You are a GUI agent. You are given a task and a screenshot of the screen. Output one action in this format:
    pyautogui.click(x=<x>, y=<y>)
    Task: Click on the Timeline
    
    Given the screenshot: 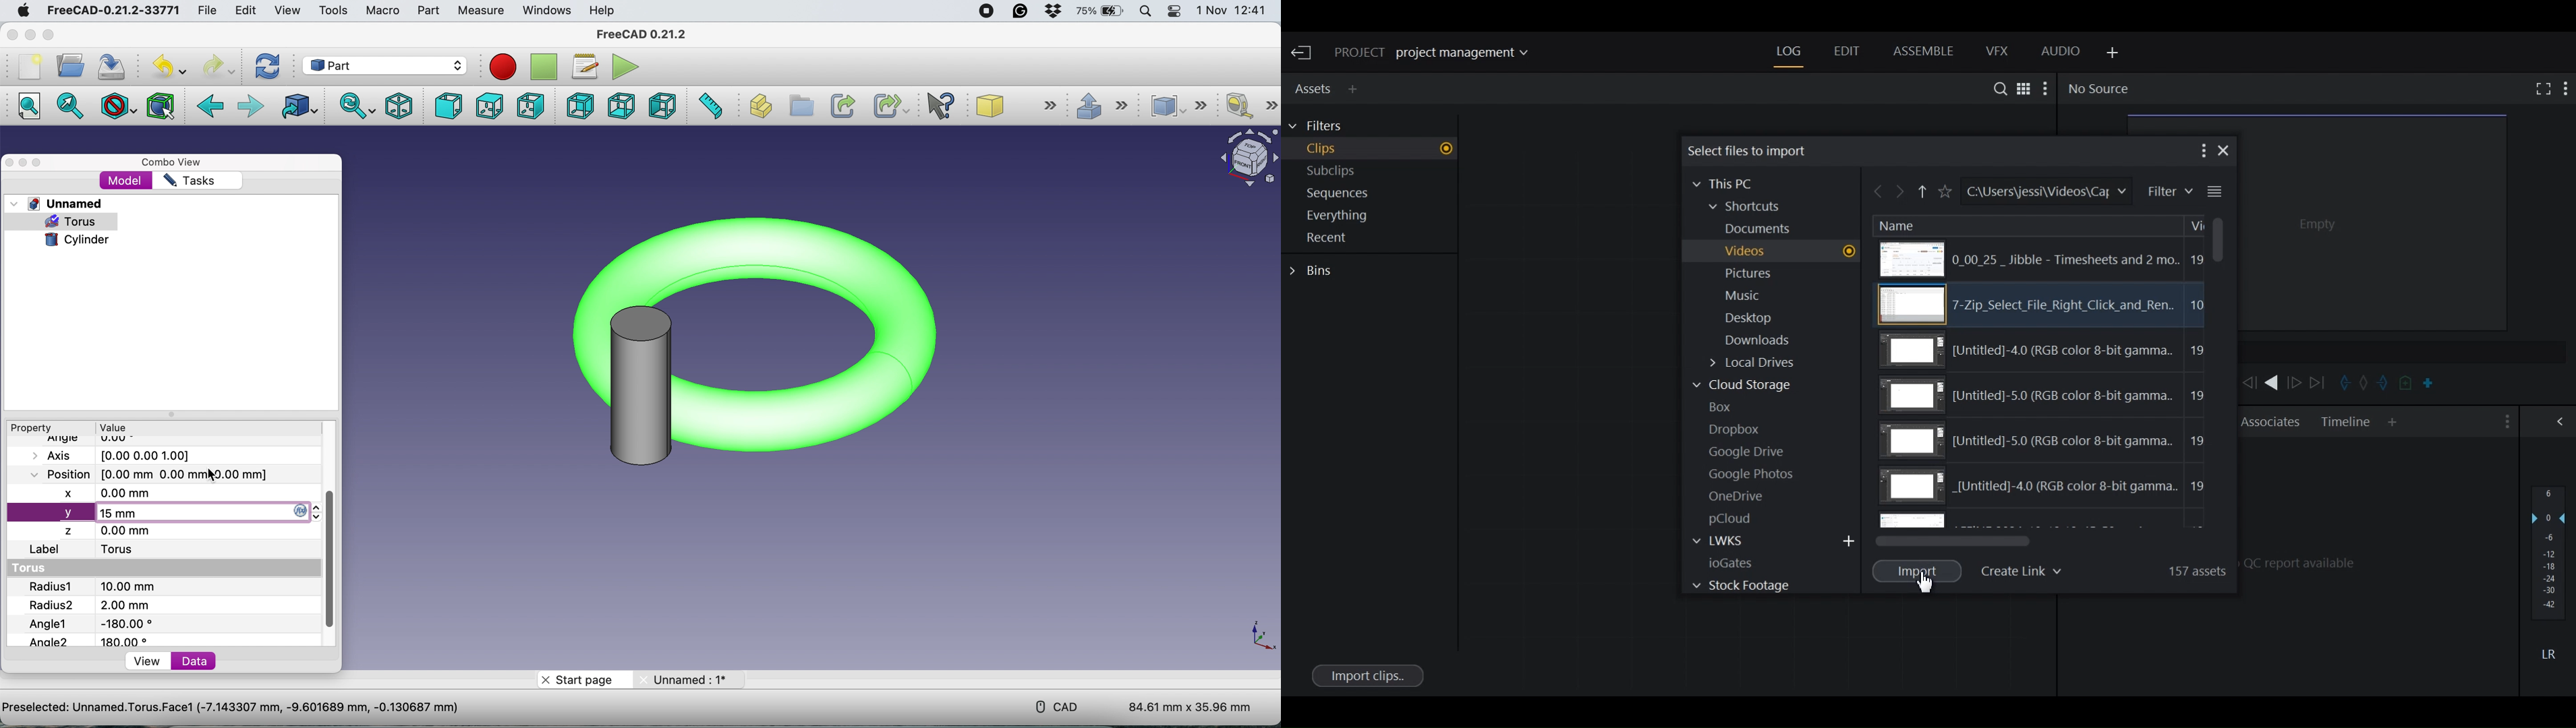 What is the action you would take?
    pyautogui.click(x=2346, y=422)
    